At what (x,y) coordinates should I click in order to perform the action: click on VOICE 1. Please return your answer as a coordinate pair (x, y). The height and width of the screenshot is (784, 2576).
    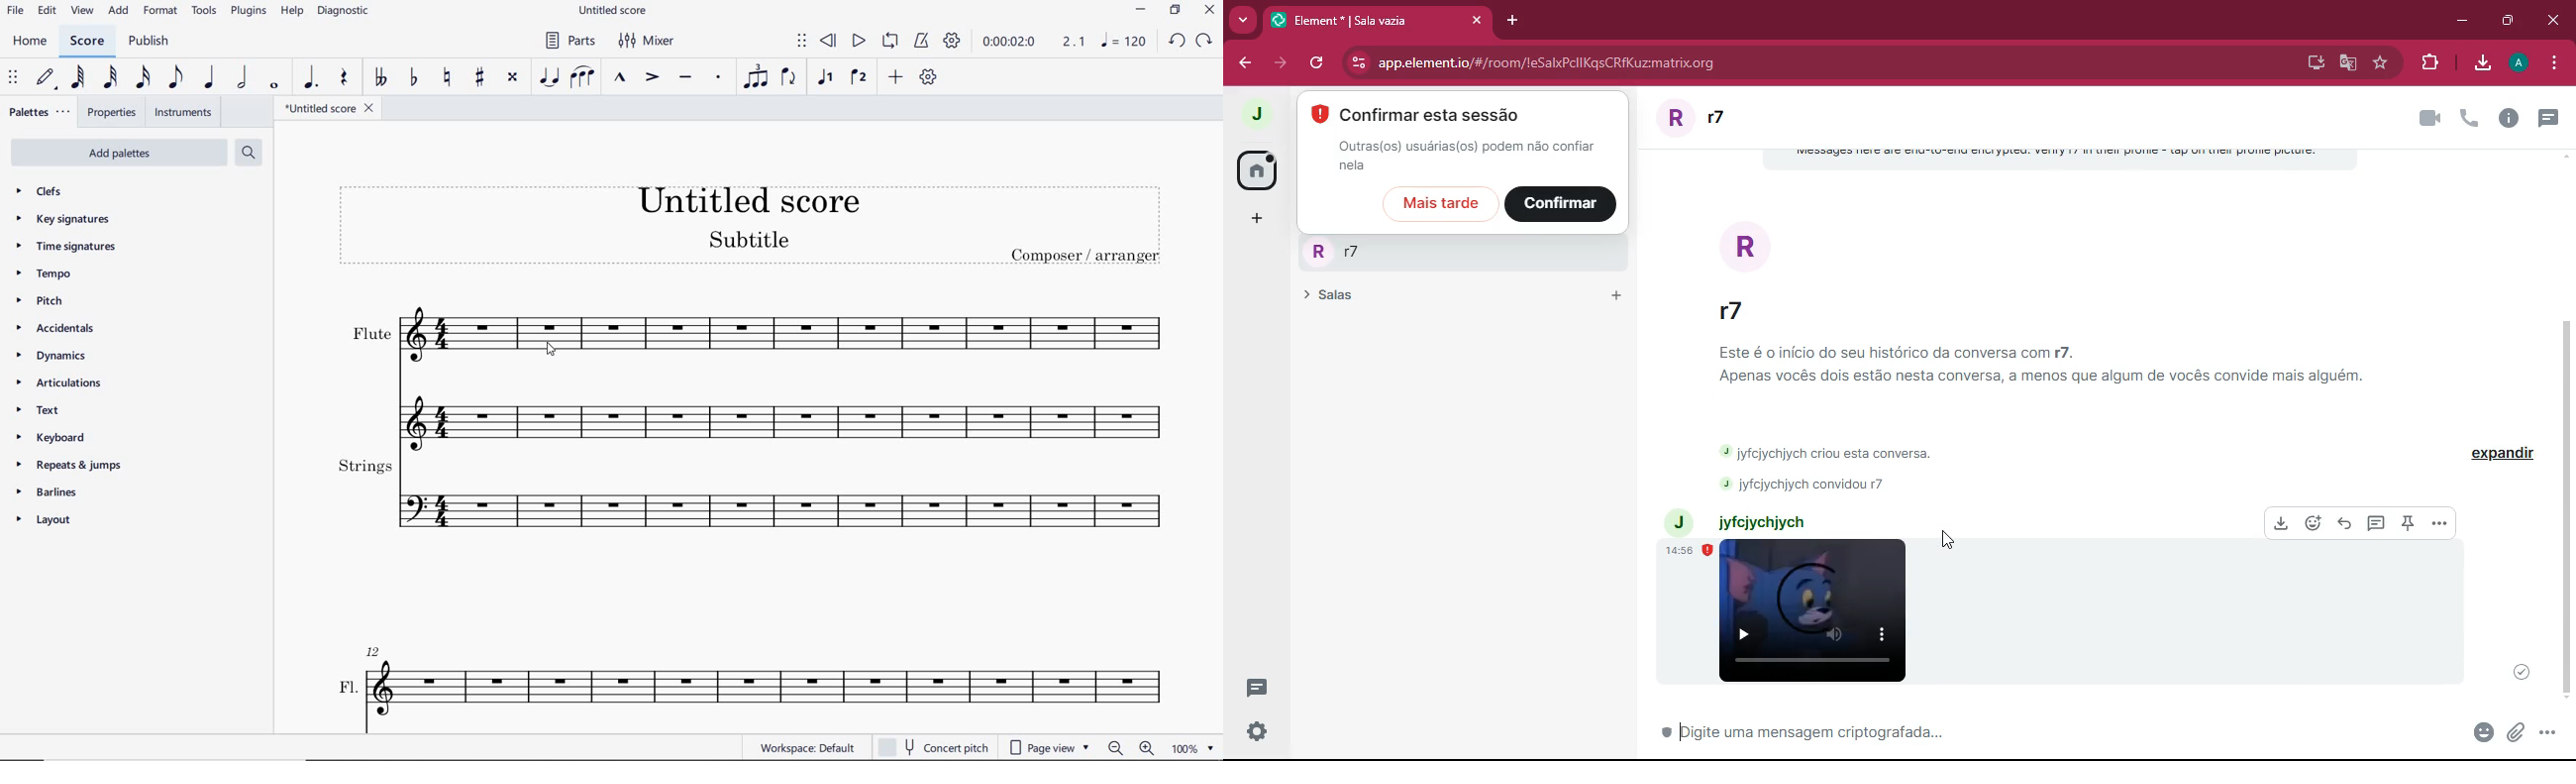
    Looking at the image, I should click on (825, 77).